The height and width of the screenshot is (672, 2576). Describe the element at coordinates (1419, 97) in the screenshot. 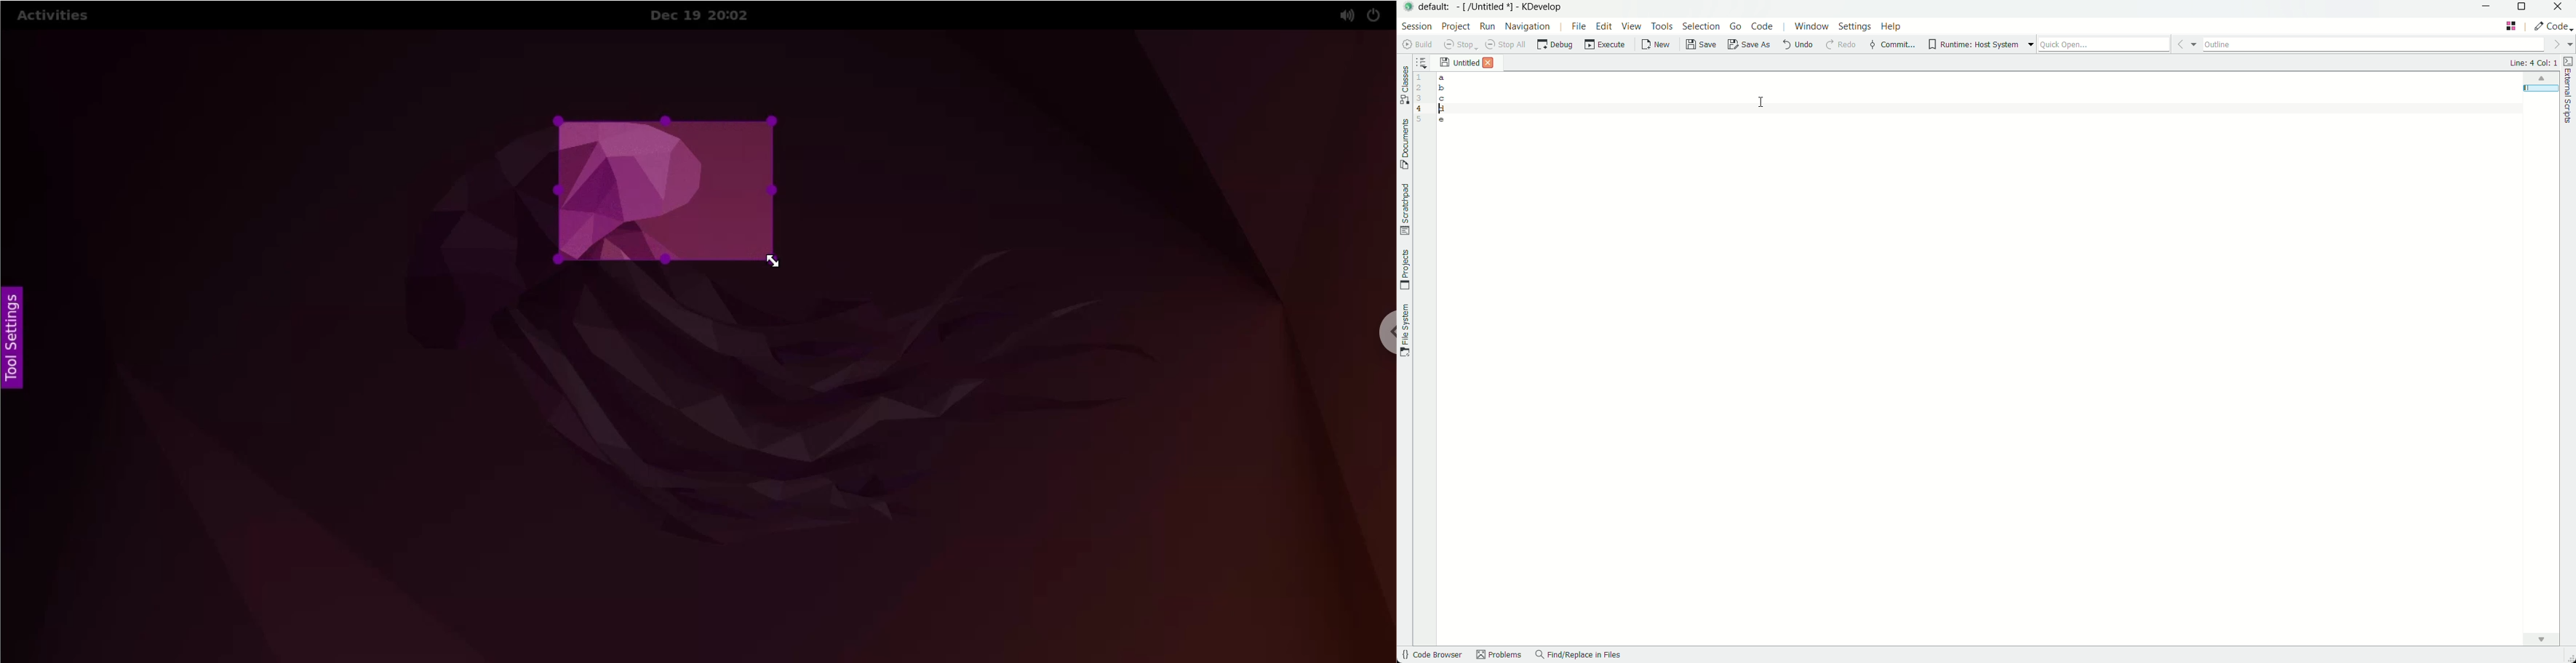

I see `line numbers` at that location.